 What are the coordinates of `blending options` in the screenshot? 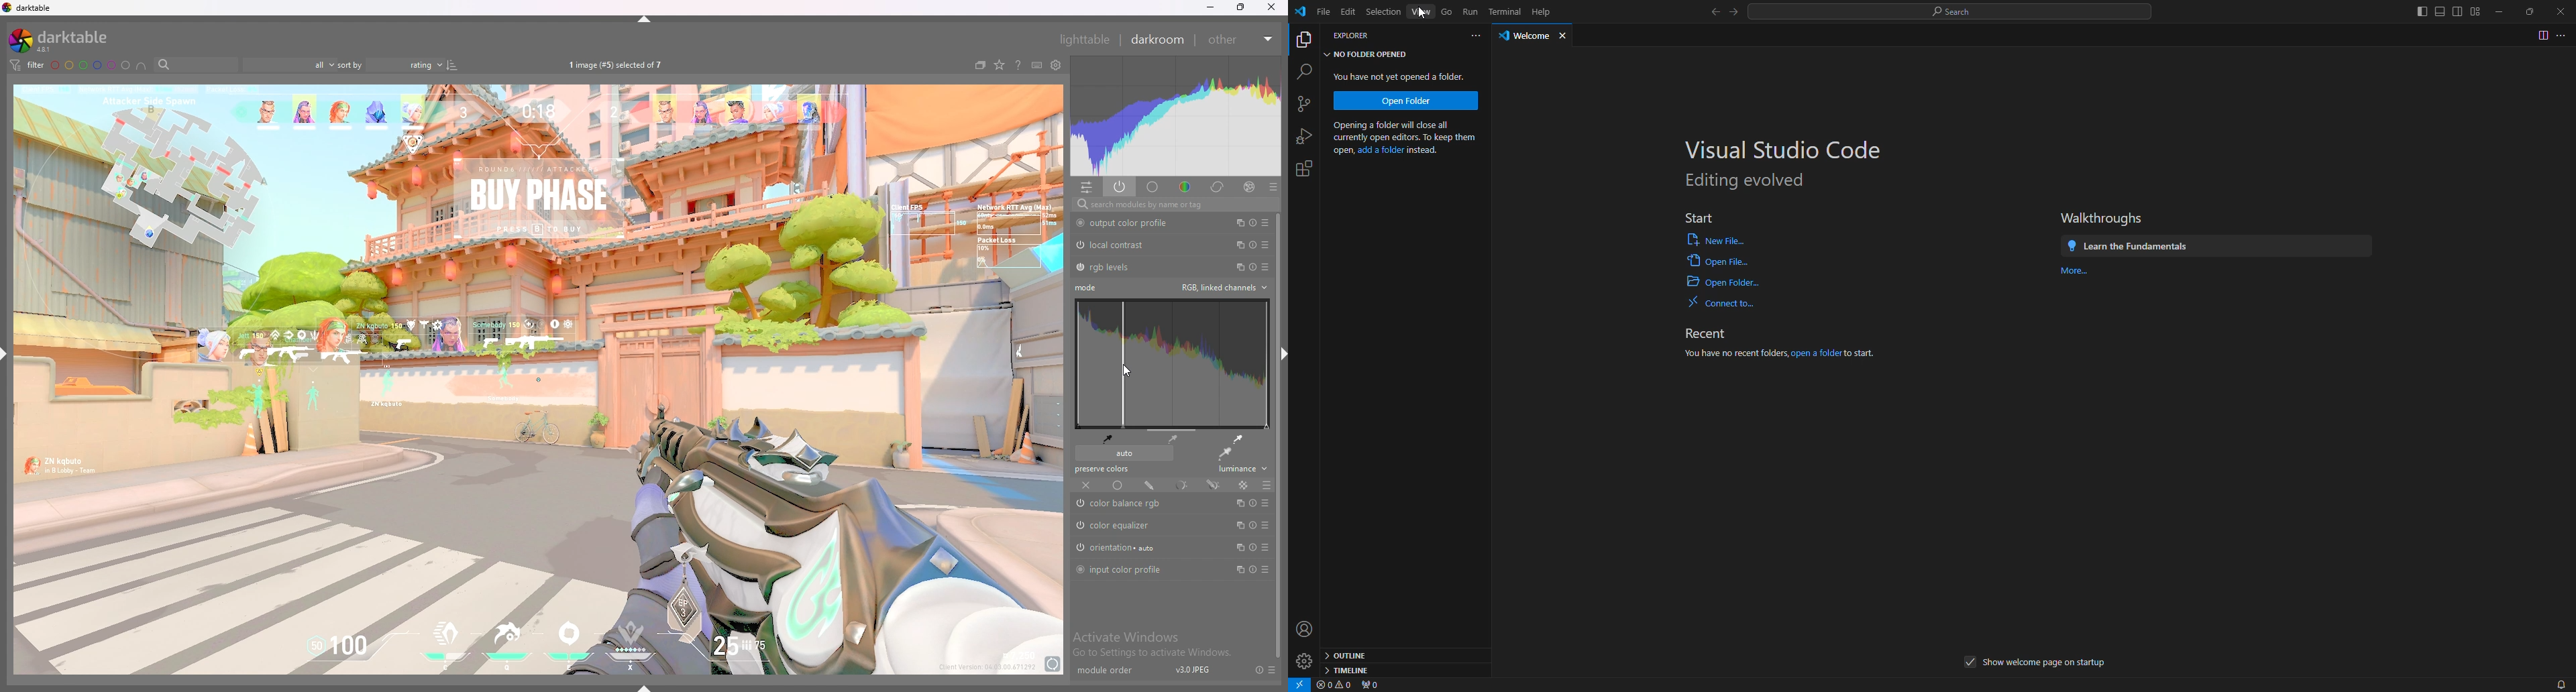 It's located at (1268, 485).